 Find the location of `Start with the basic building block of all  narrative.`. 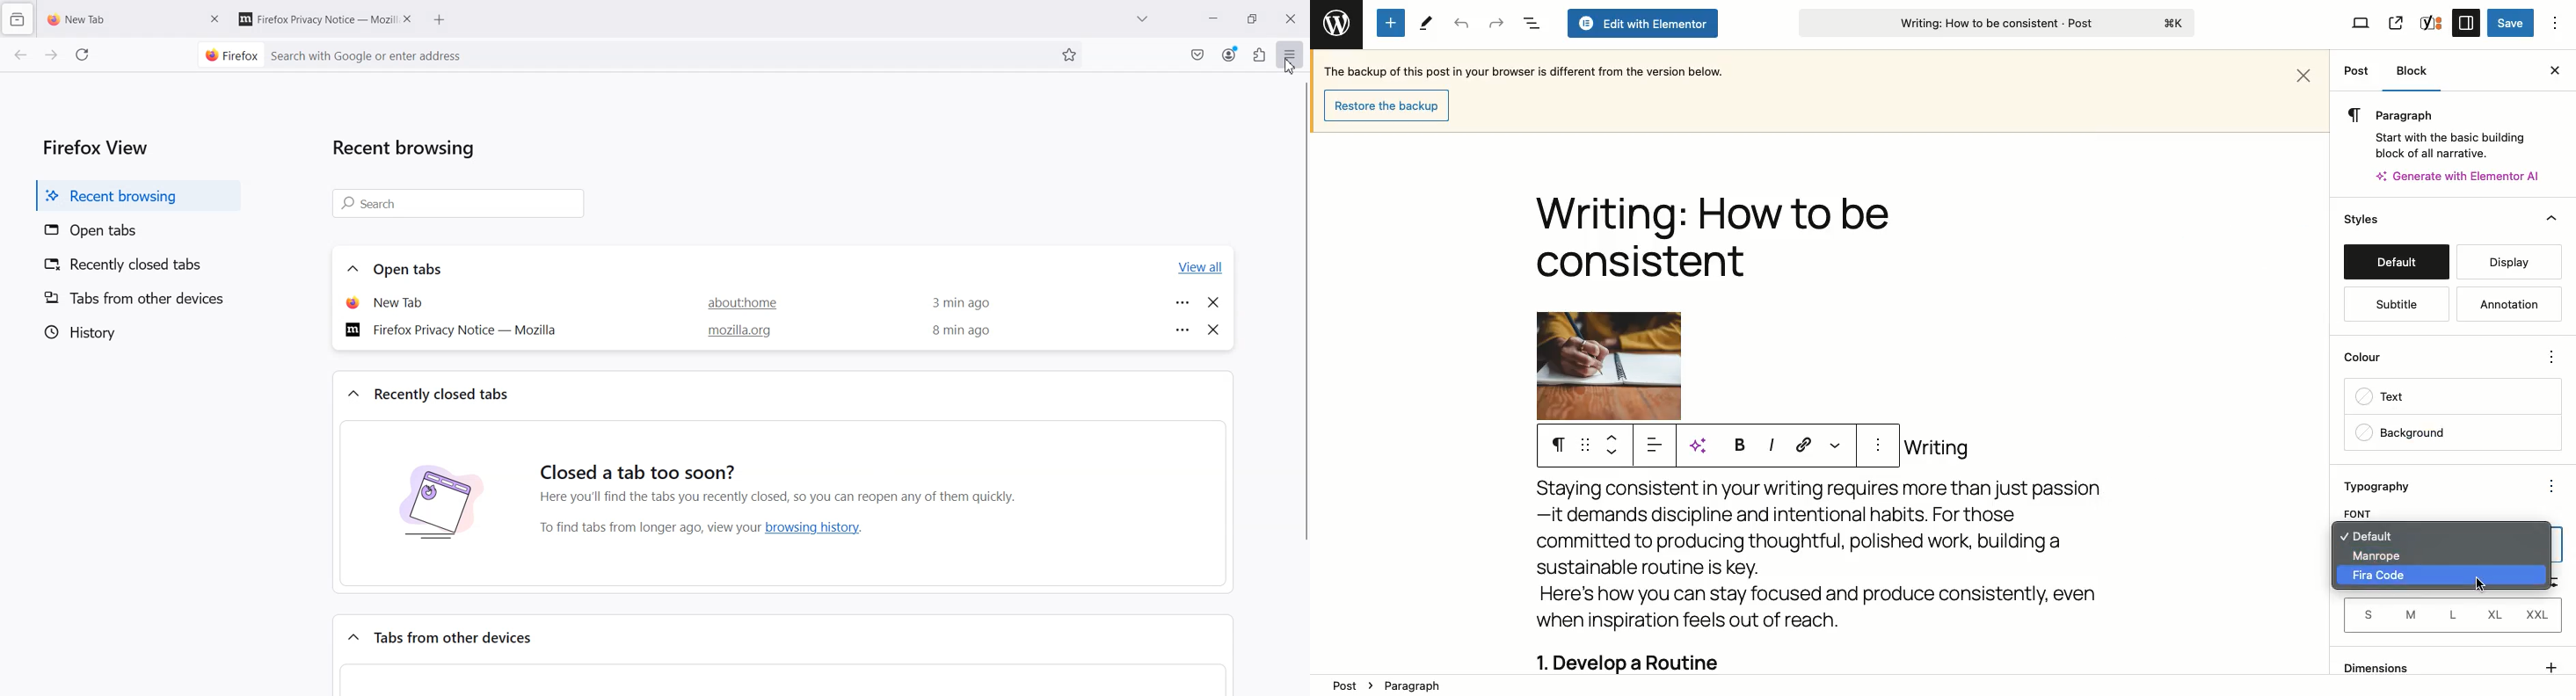

Start with the basic building block of all  narrative. is located at coordinates (2449, 142).